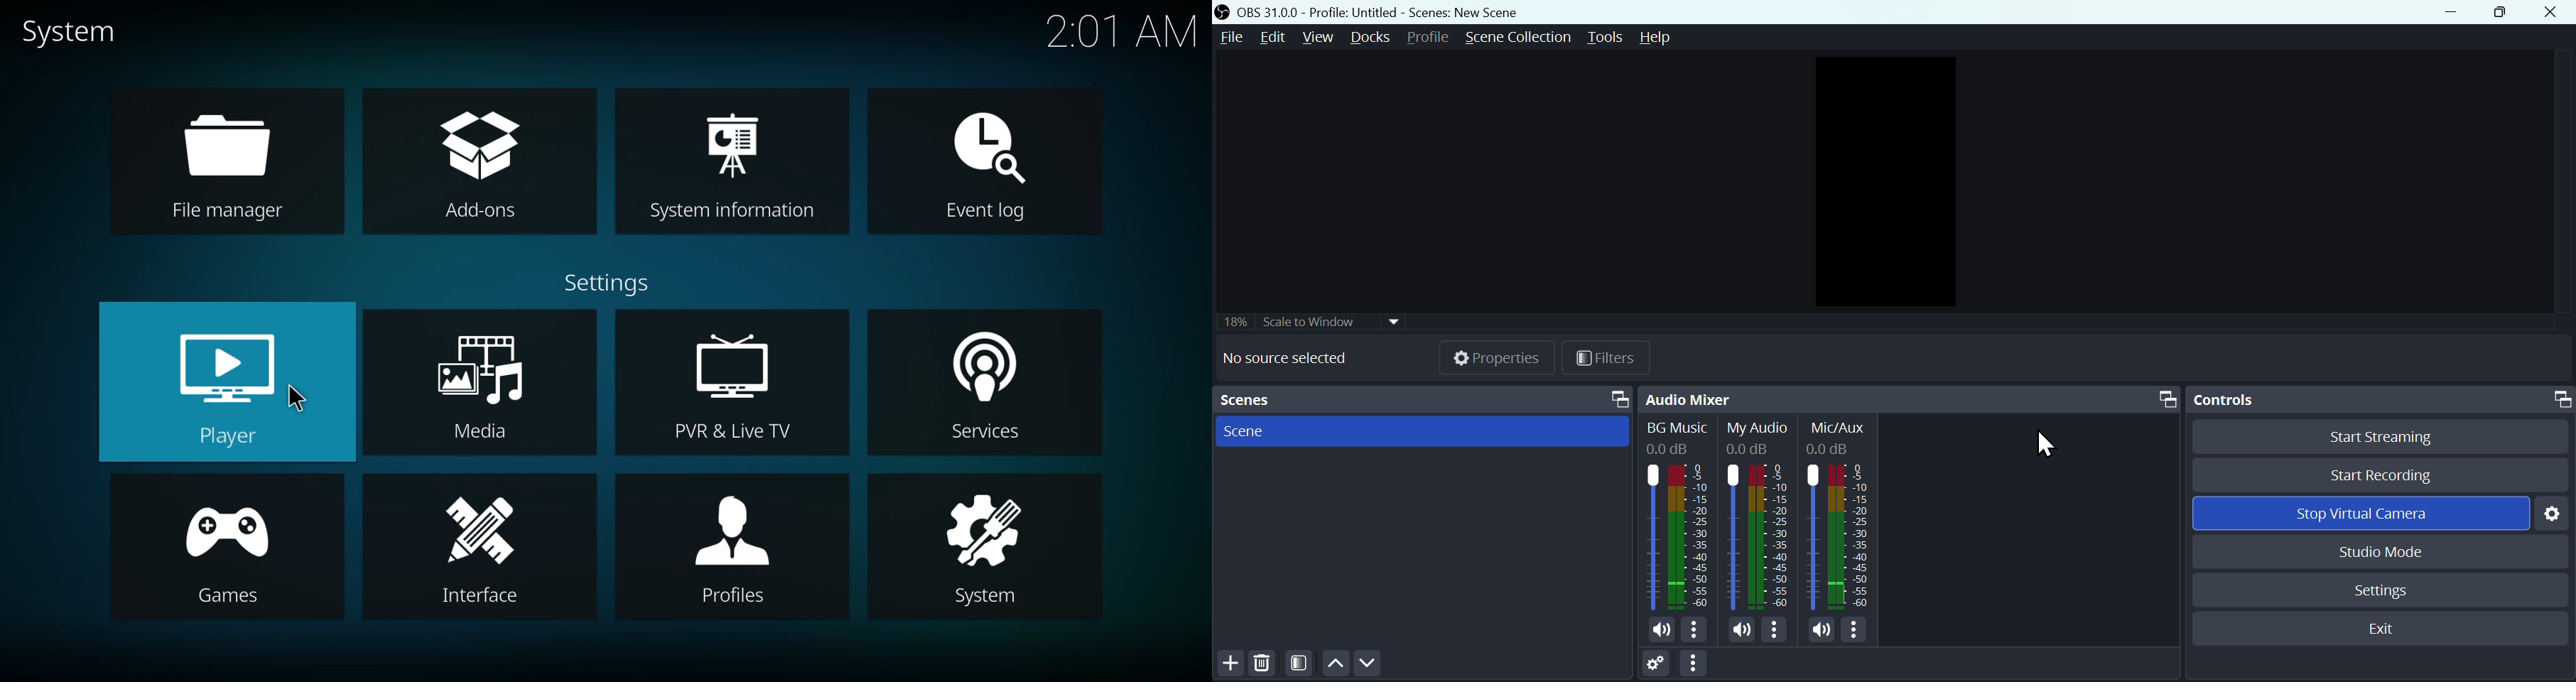 This screenshot has height=700, width=2576. What do you see at coordinates (67, 31) in the screenshot?
I see `system` at bounding box center [67, 31].